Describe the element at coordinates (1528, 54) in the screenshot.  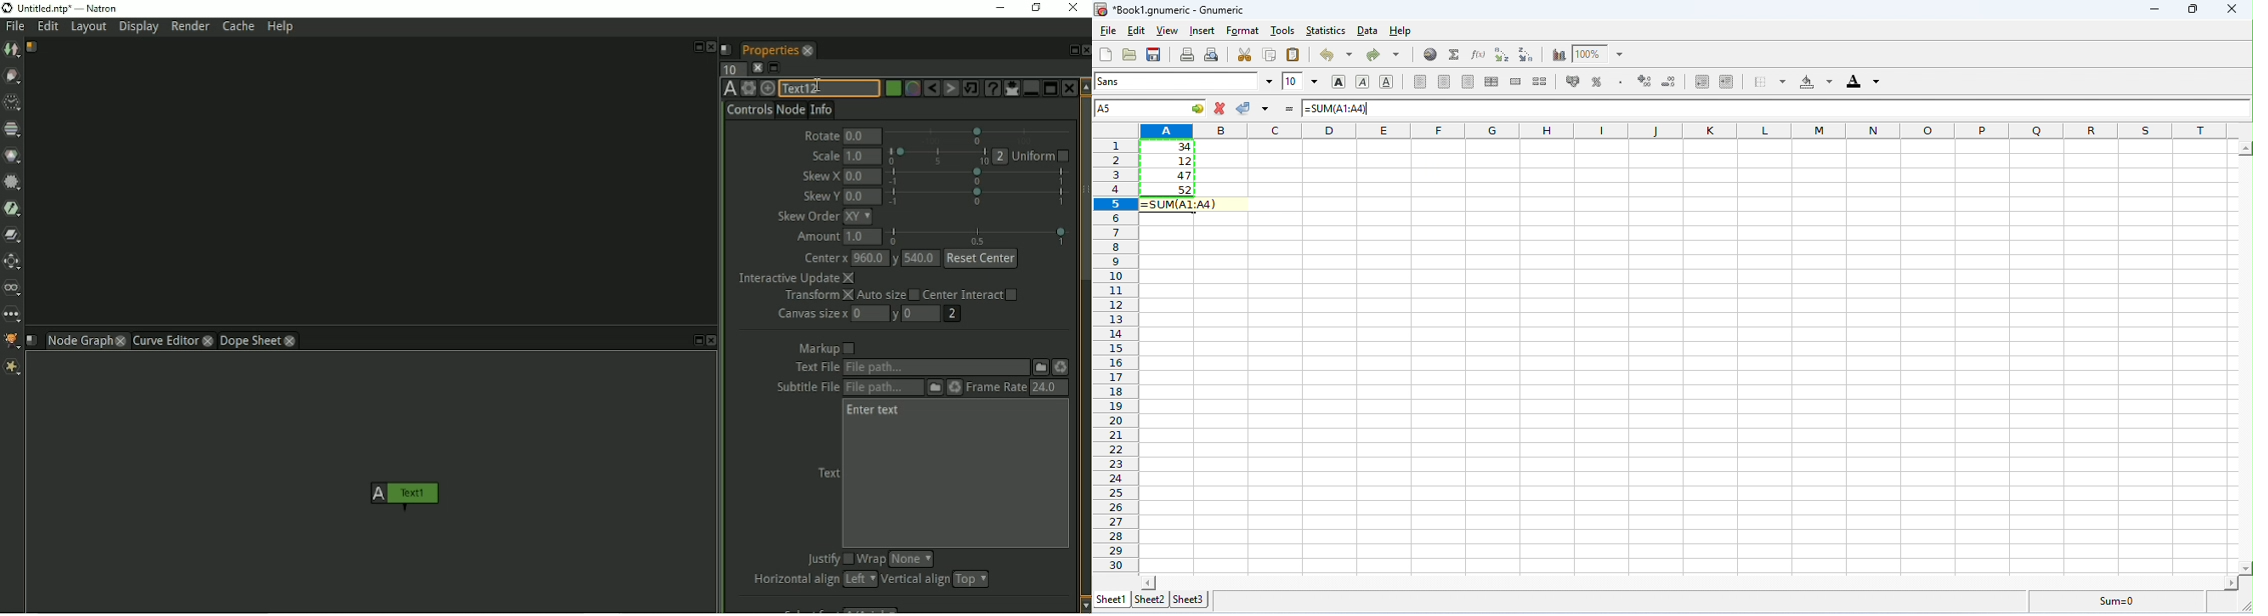
I see `sort descending` at that location.